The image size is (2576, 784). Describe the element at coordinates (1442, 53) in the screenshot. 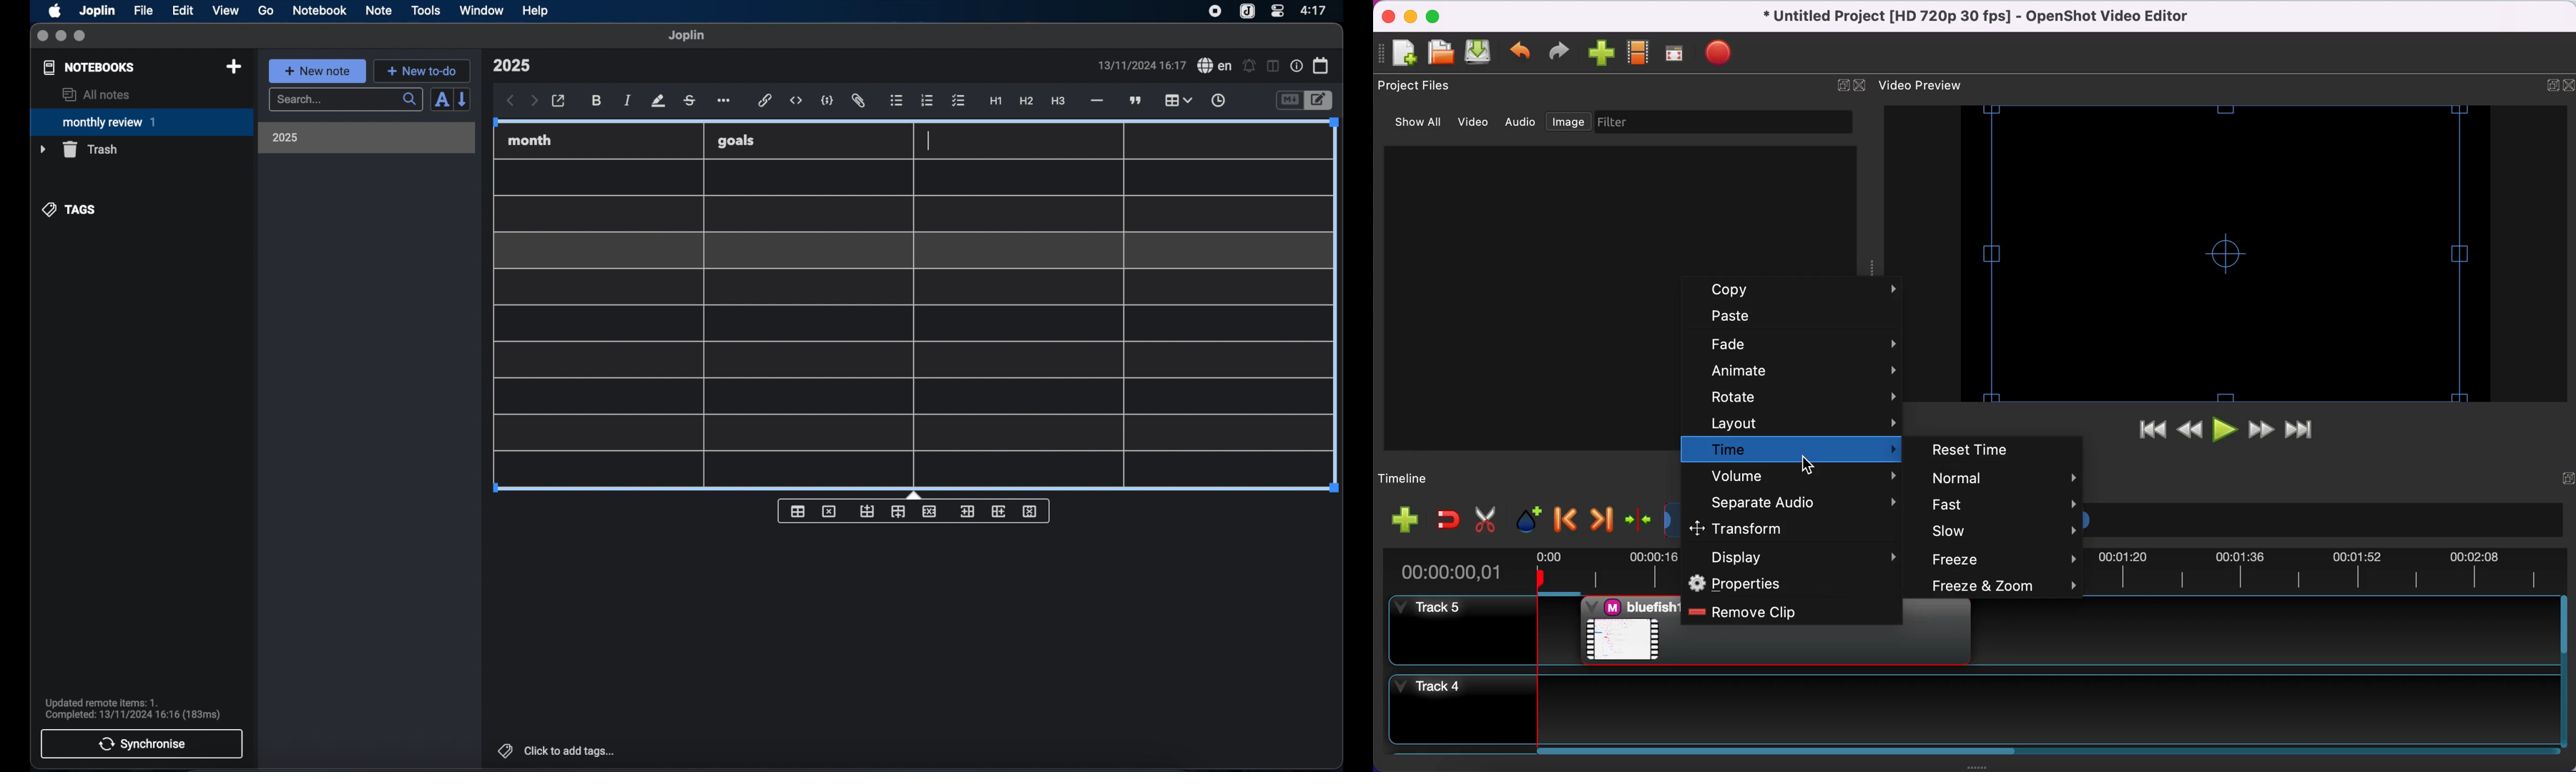

I see `open file` at that location.